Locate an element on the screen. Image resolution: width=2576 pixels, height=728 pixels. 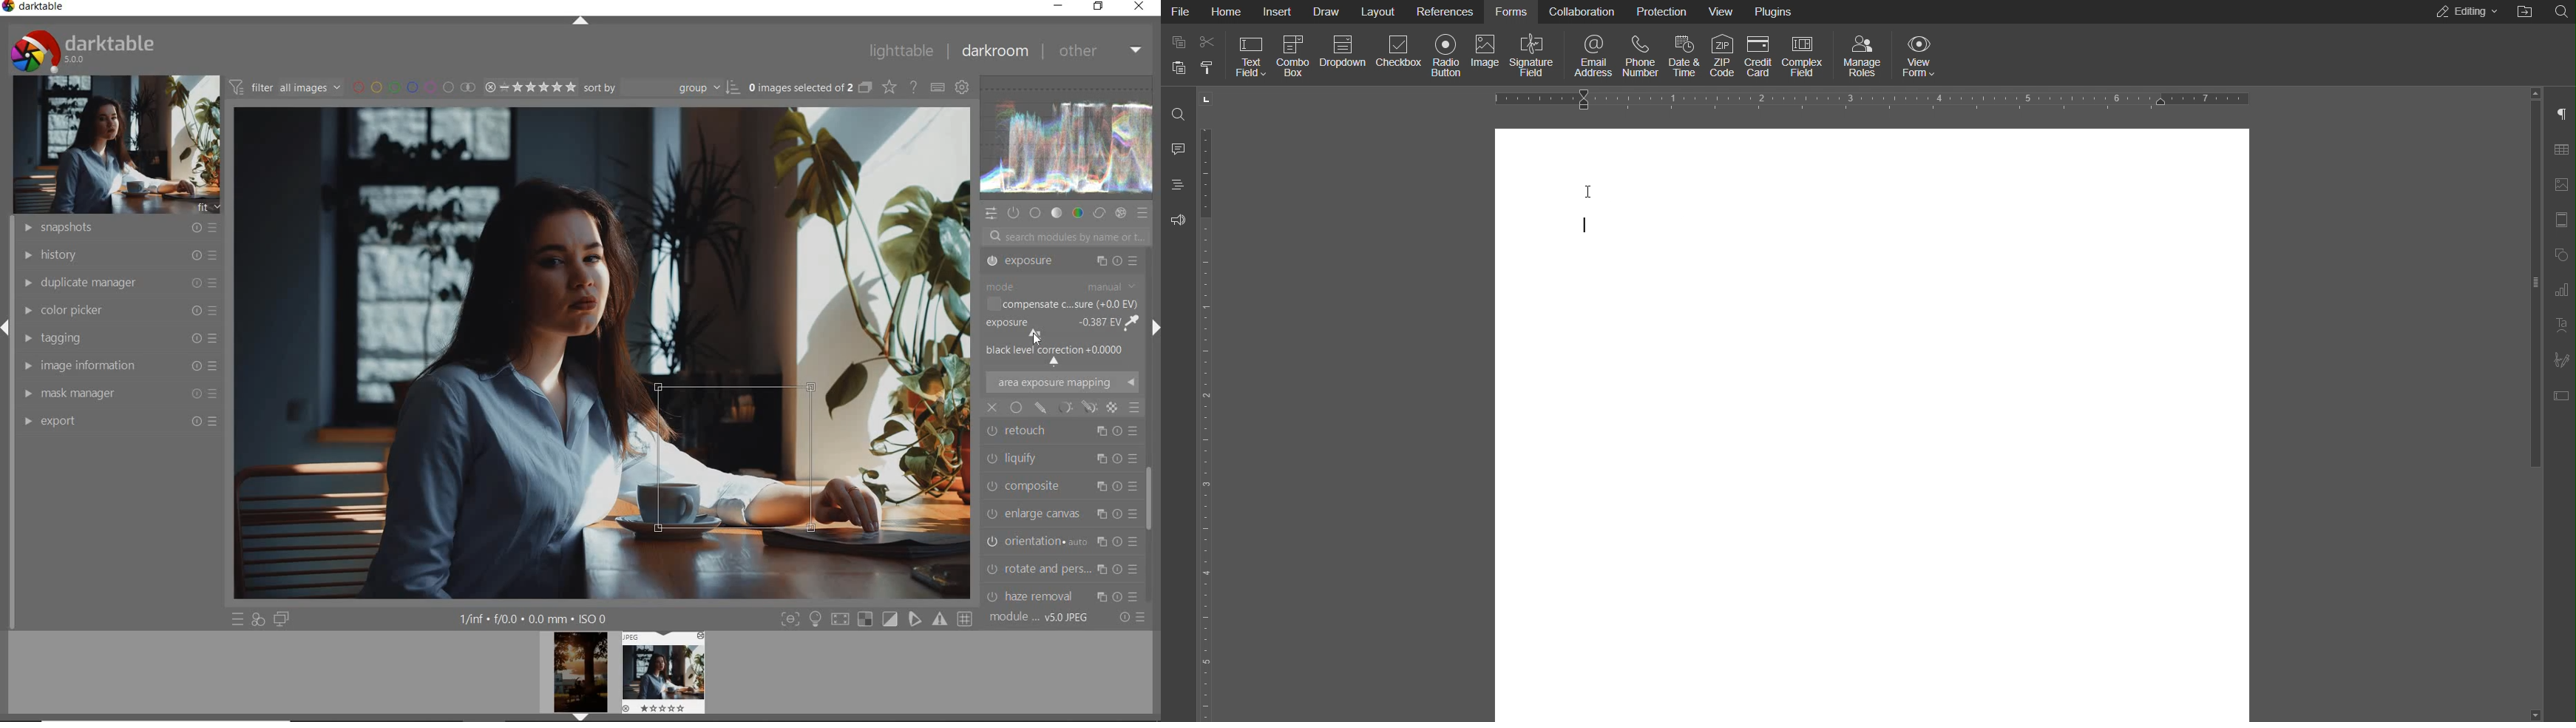
QUICK ACCESS FOR APPLYING ANY OF YOUR STYLES is located at coordinates (259, 620).